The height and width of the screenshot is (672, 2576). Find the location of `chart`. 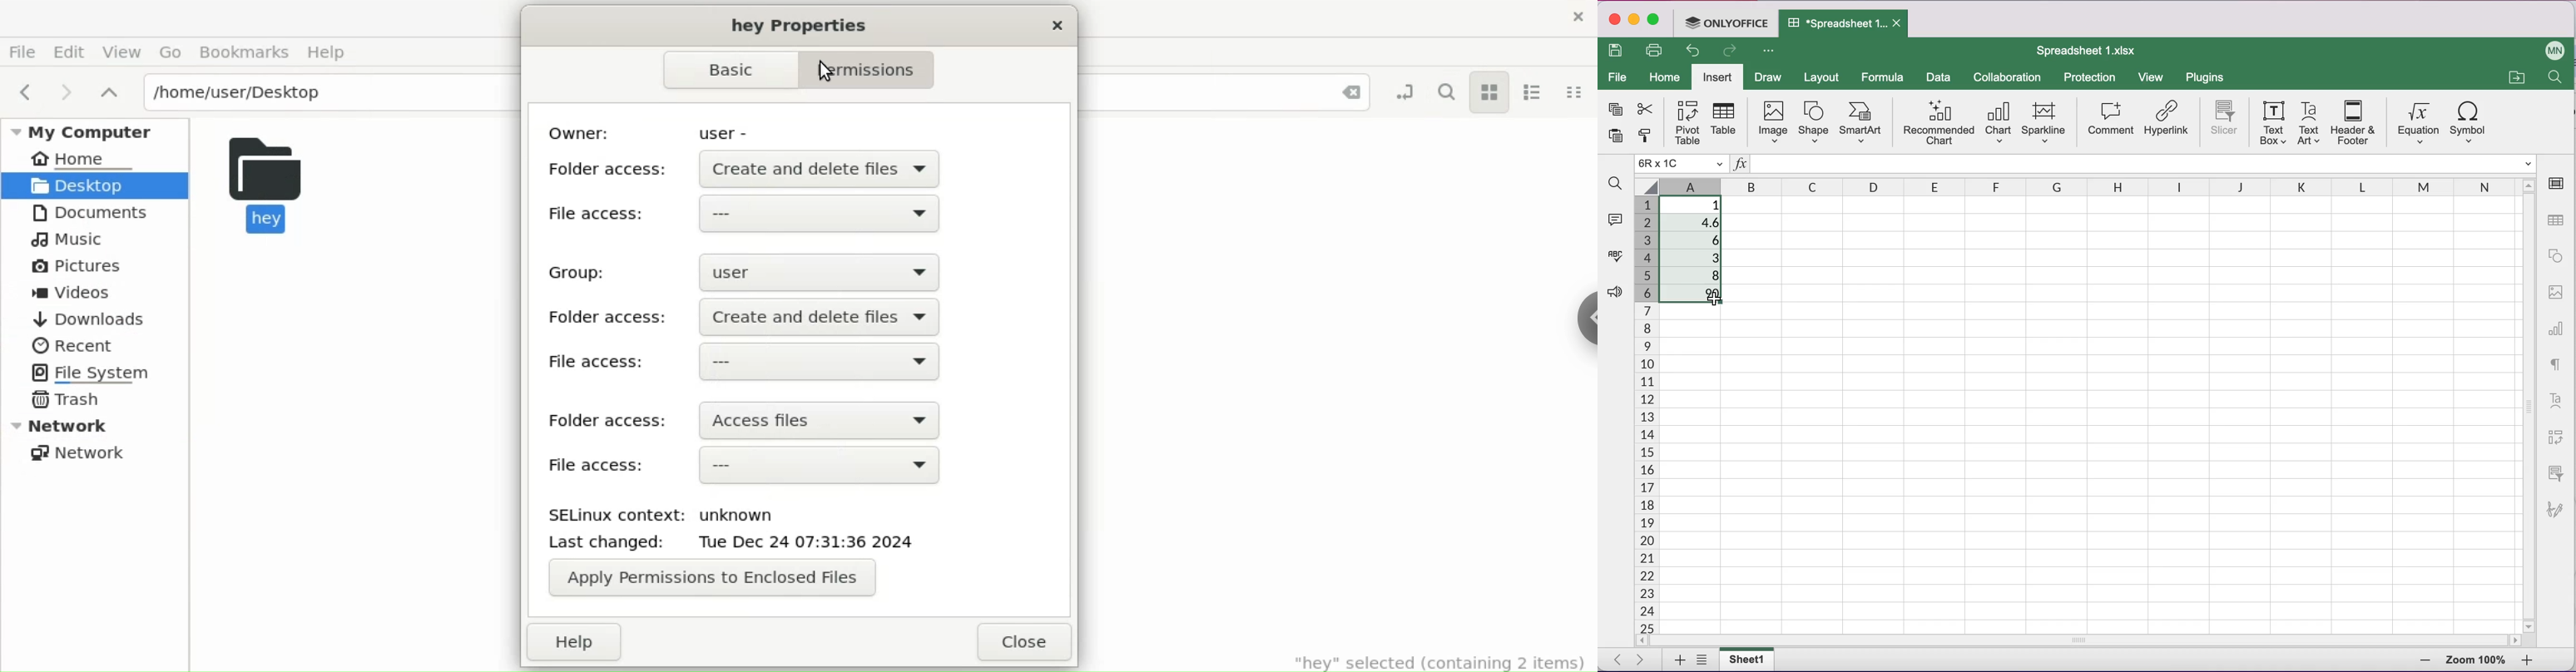

chart is located at coordinates (2557, 332).